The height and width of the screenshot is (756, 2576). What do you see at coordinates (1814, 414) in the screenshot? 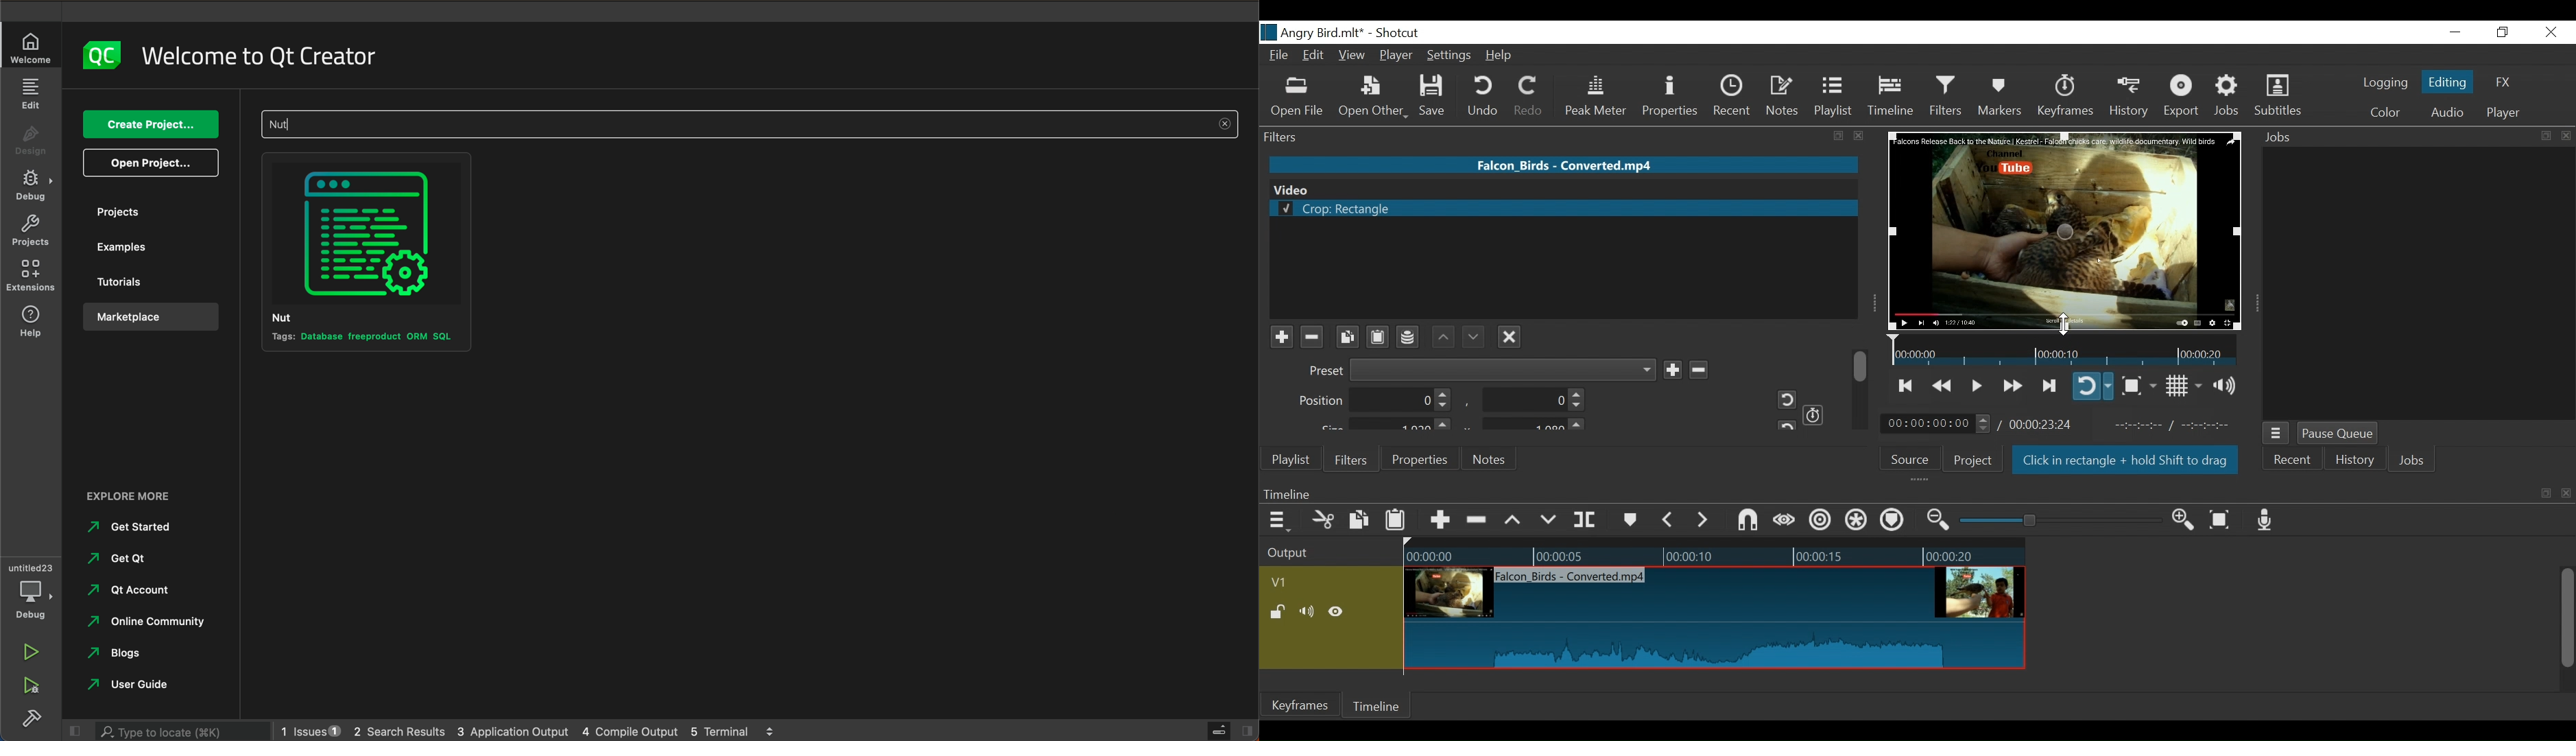
I see `Stopwatch` at bounding box center [1814, 414].